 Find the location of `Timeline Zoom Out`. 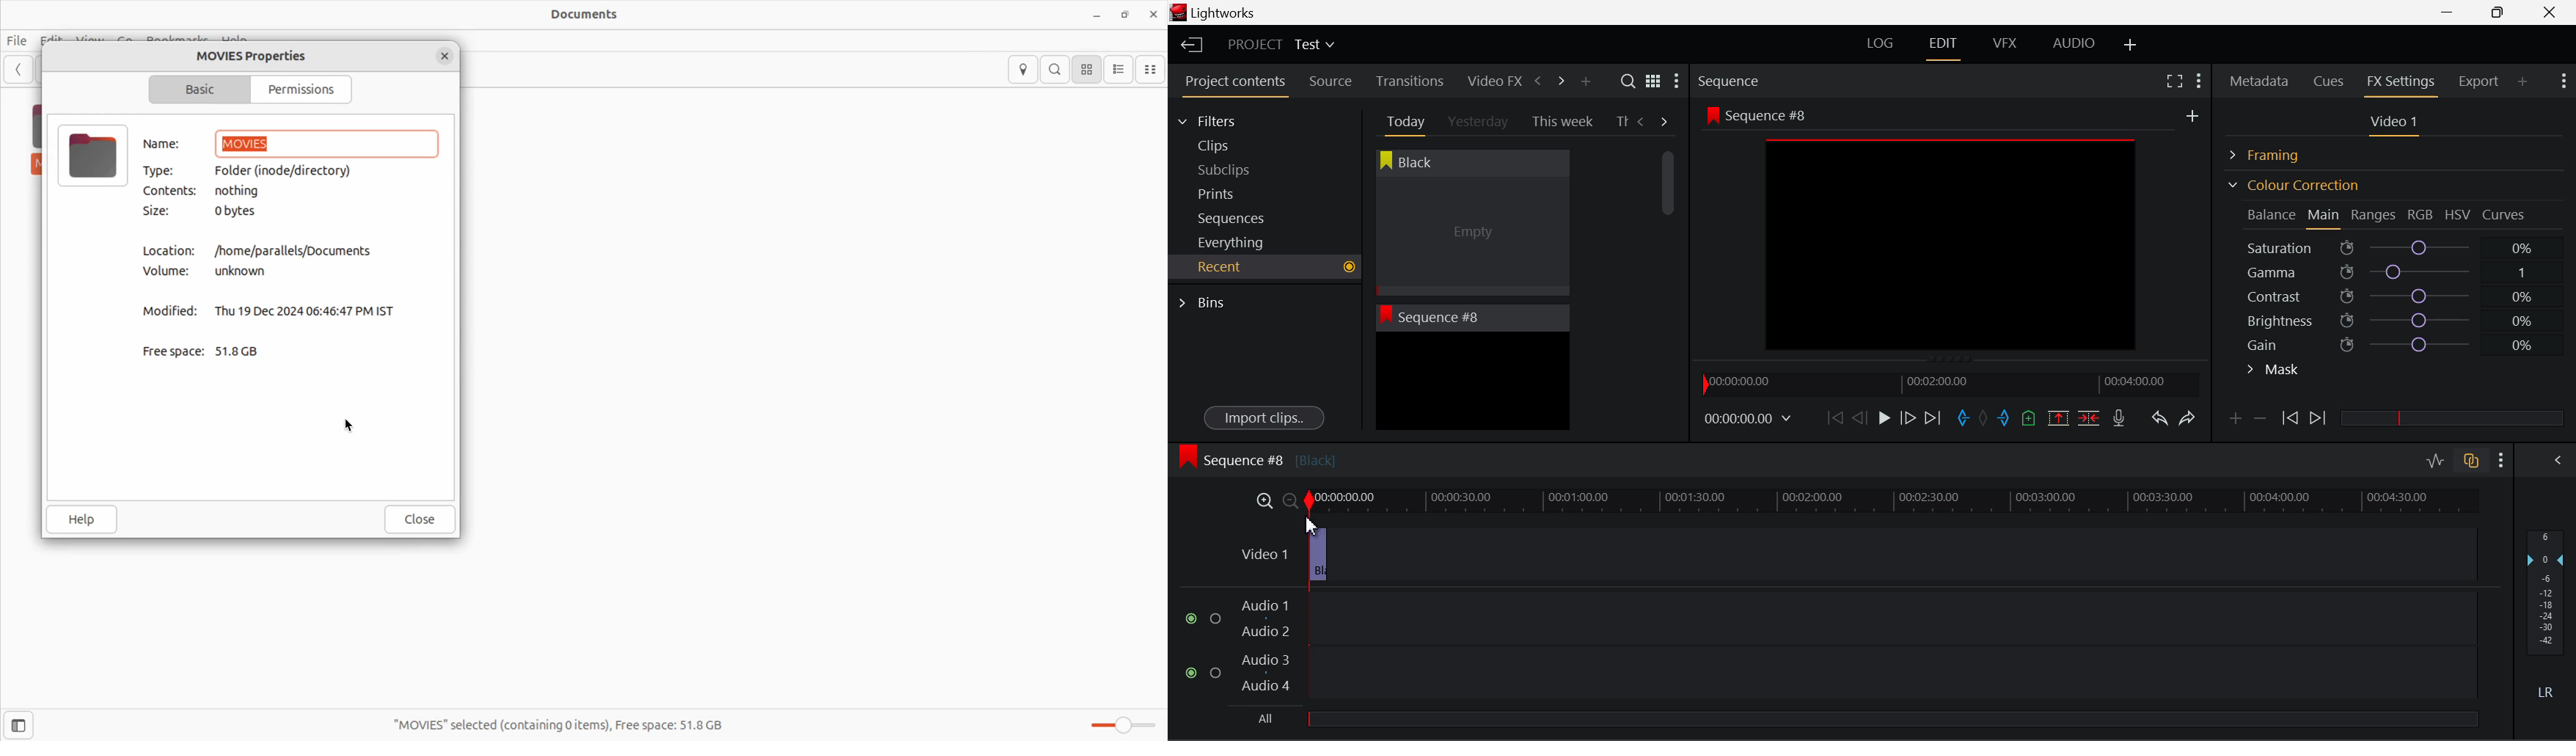

Timeline Zoom Out is located at coordinates (1287, 498).